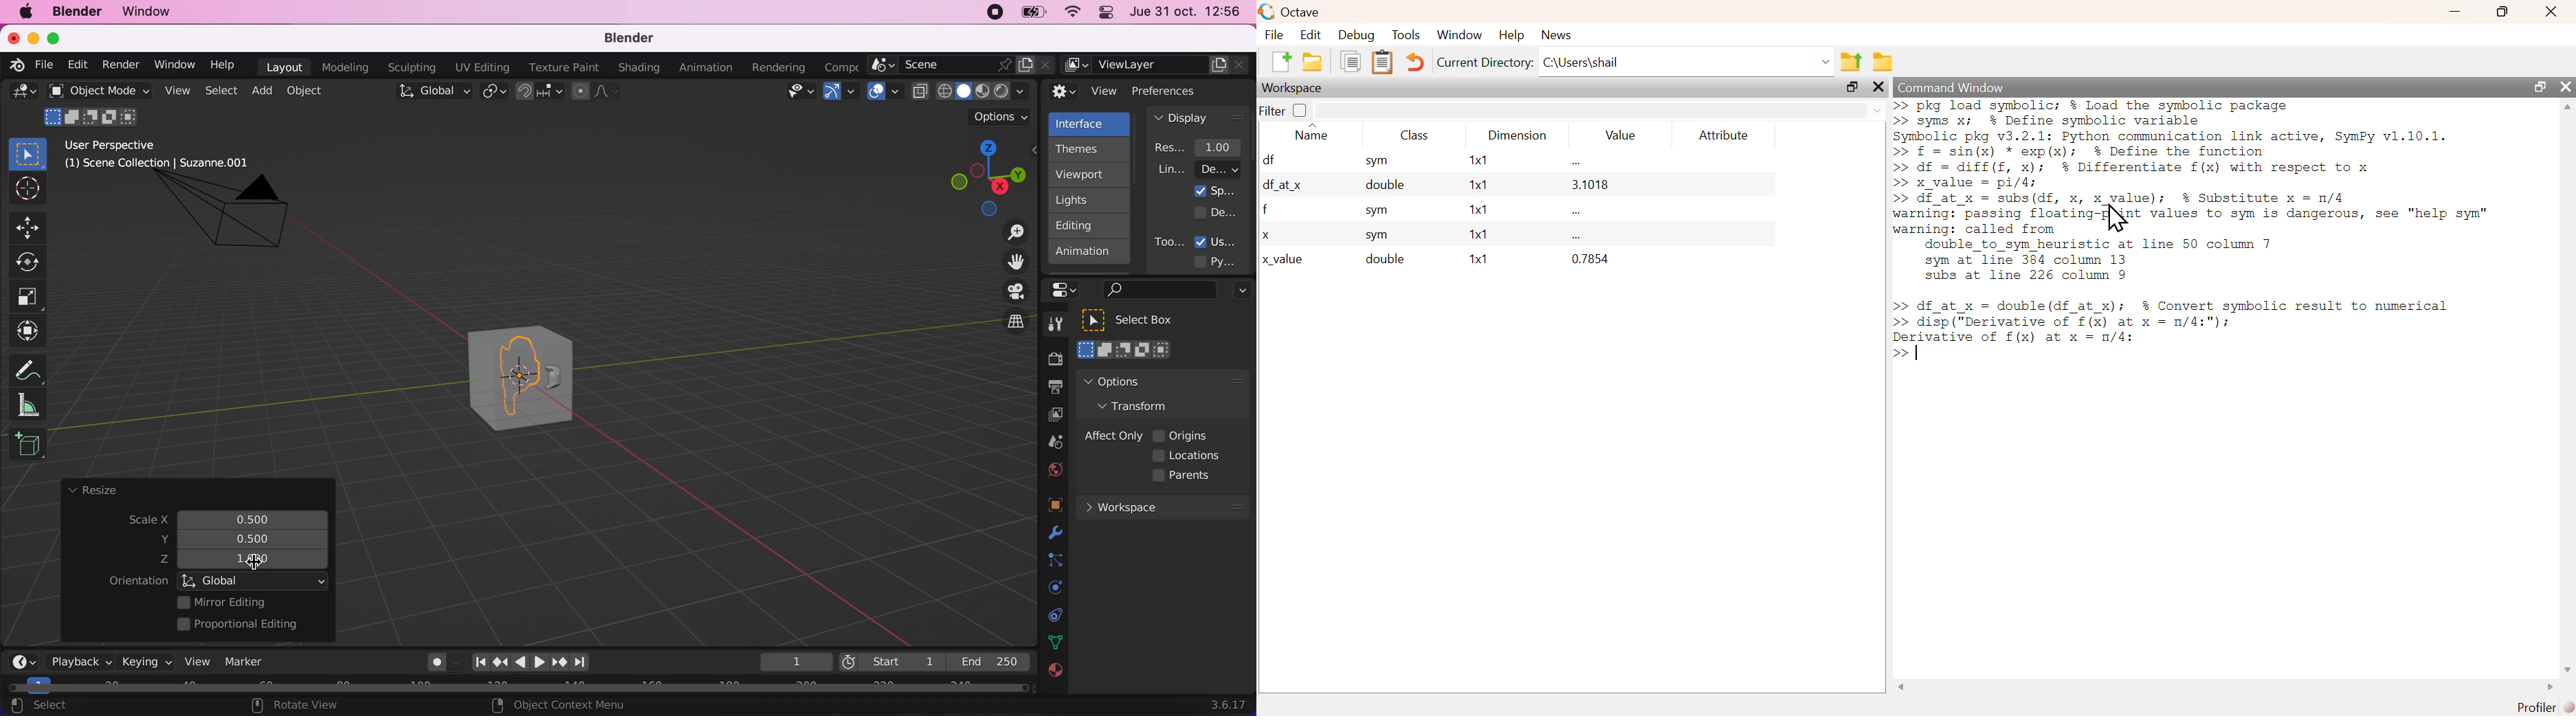 This screenshot has height=728, width=2576. Describe the element at coordinates (1852, 87) in the screenshot. I see `maximize` at that location.